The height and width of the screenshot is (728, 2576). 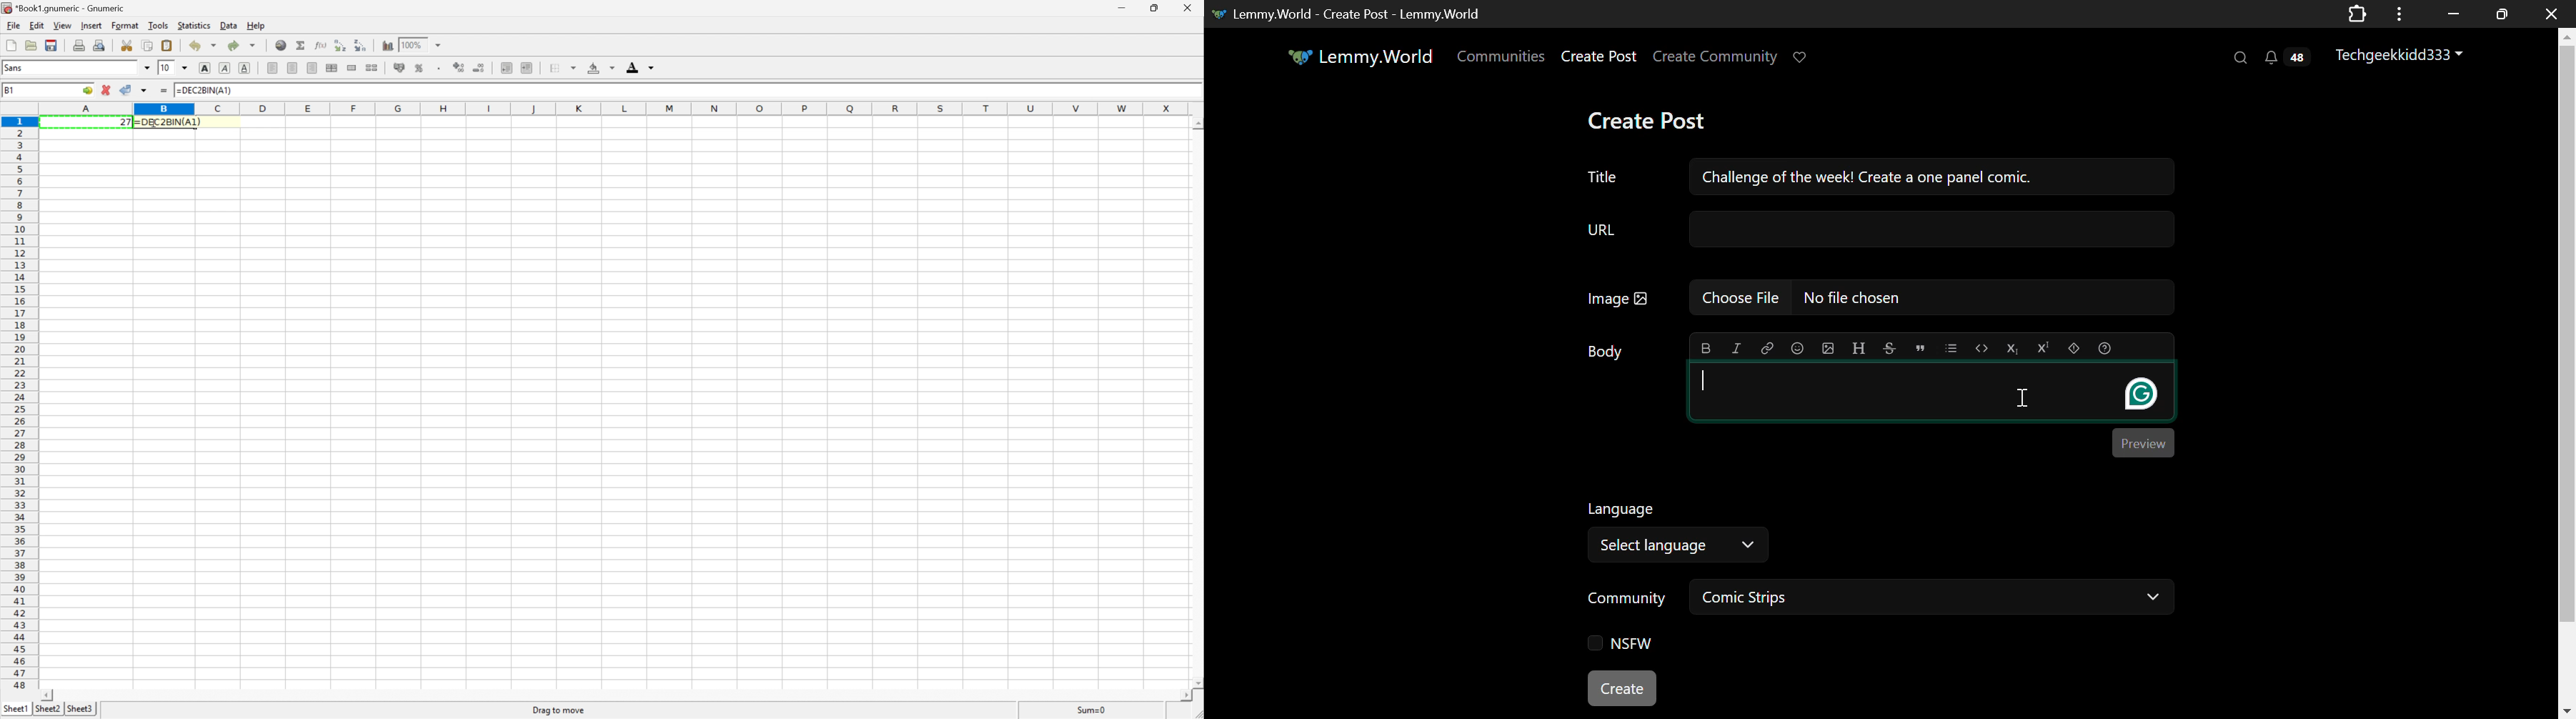 What do you see at coordinates (1600, 59) in the screenshot?
I see `Create Post` at bounding box center [1600, 59].